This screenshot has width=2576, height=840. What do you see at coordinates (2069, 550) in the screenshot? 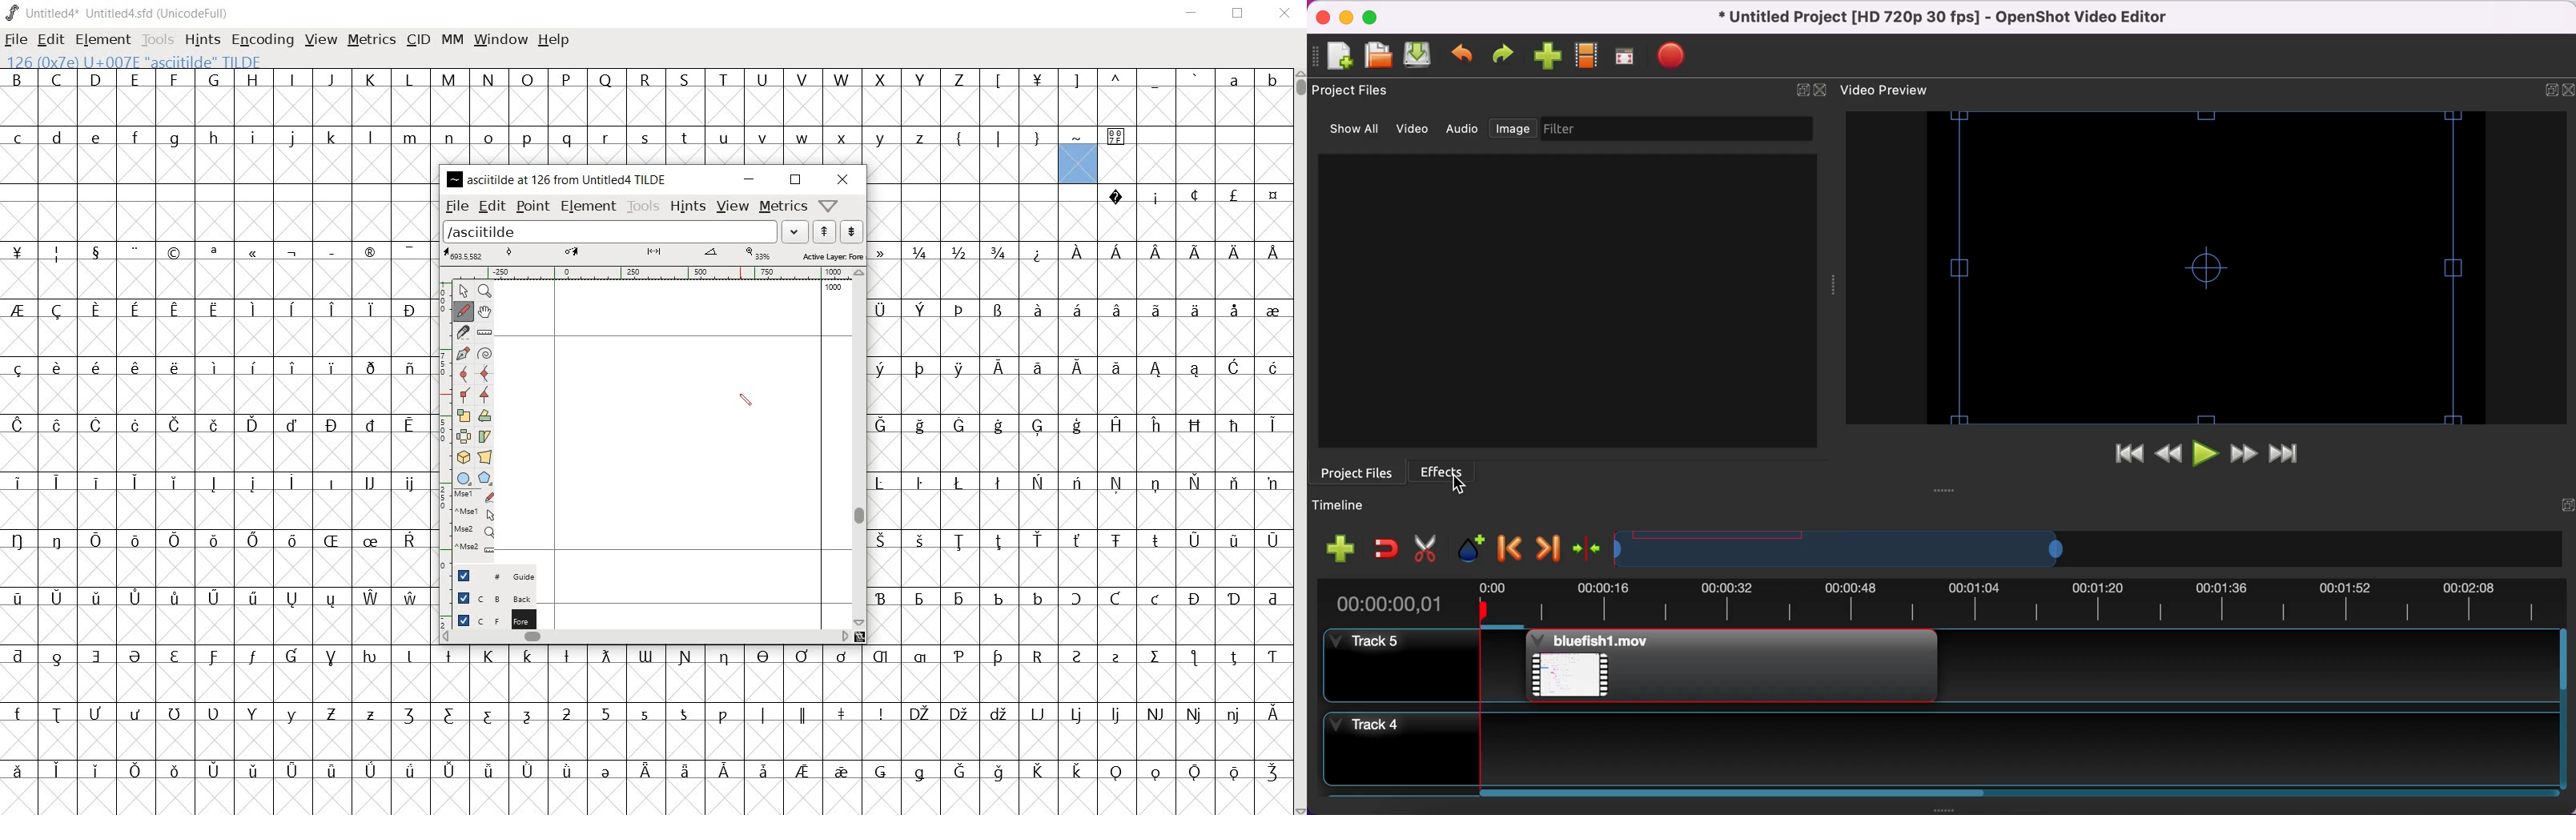
I see `timeline` at bounding box center [2069, 550].